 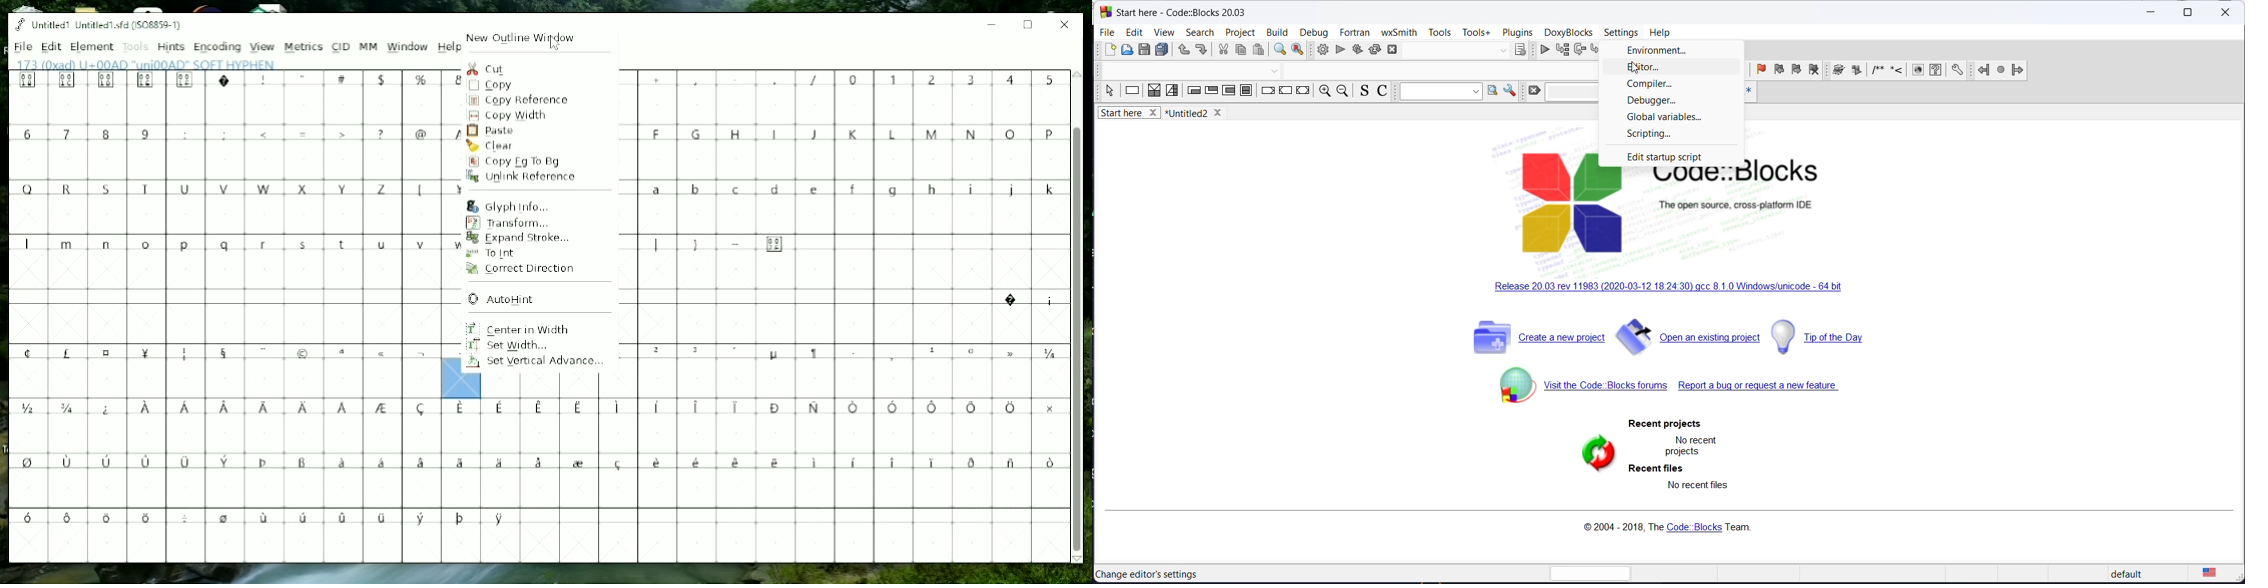 What do you see at coordinates (1796, 72) in the screenshot?
I see `next bookmark` at bounding box center [1796, 72].